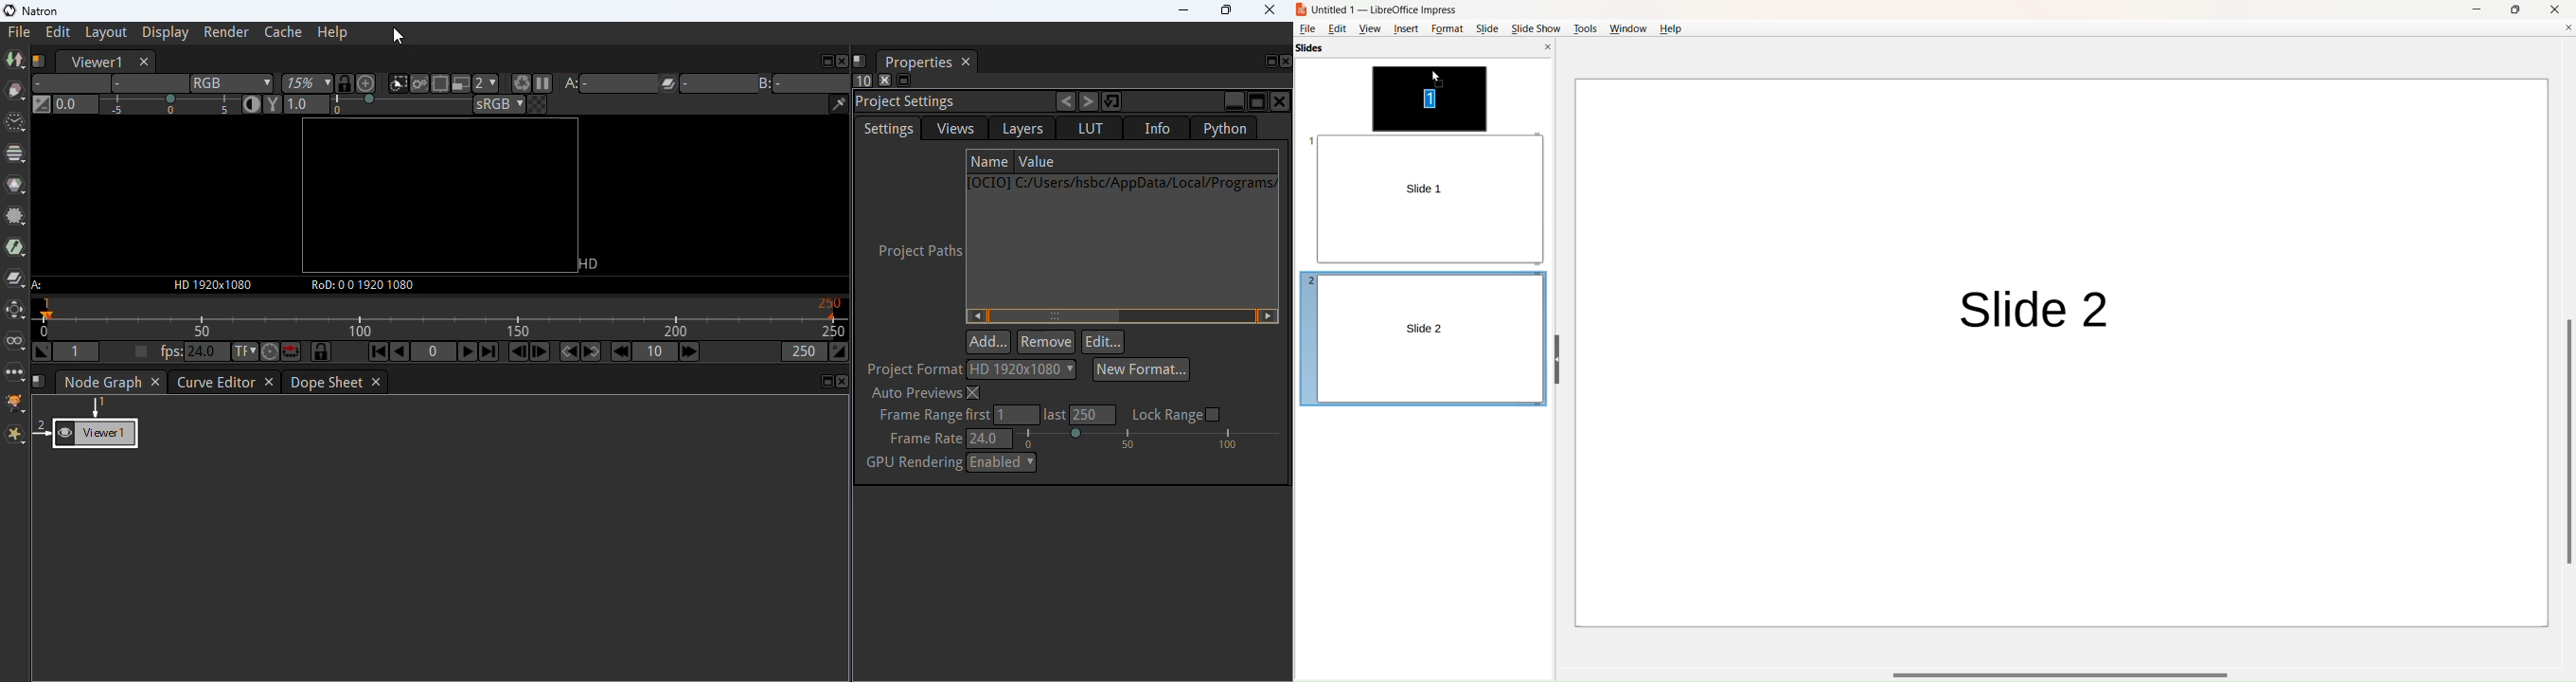 The width and height of the screenshot is (2576, 700). What do you see at coordinates (1536, 28) in the screenshot?
I see `slide show` at bounding box center [1536, 28].